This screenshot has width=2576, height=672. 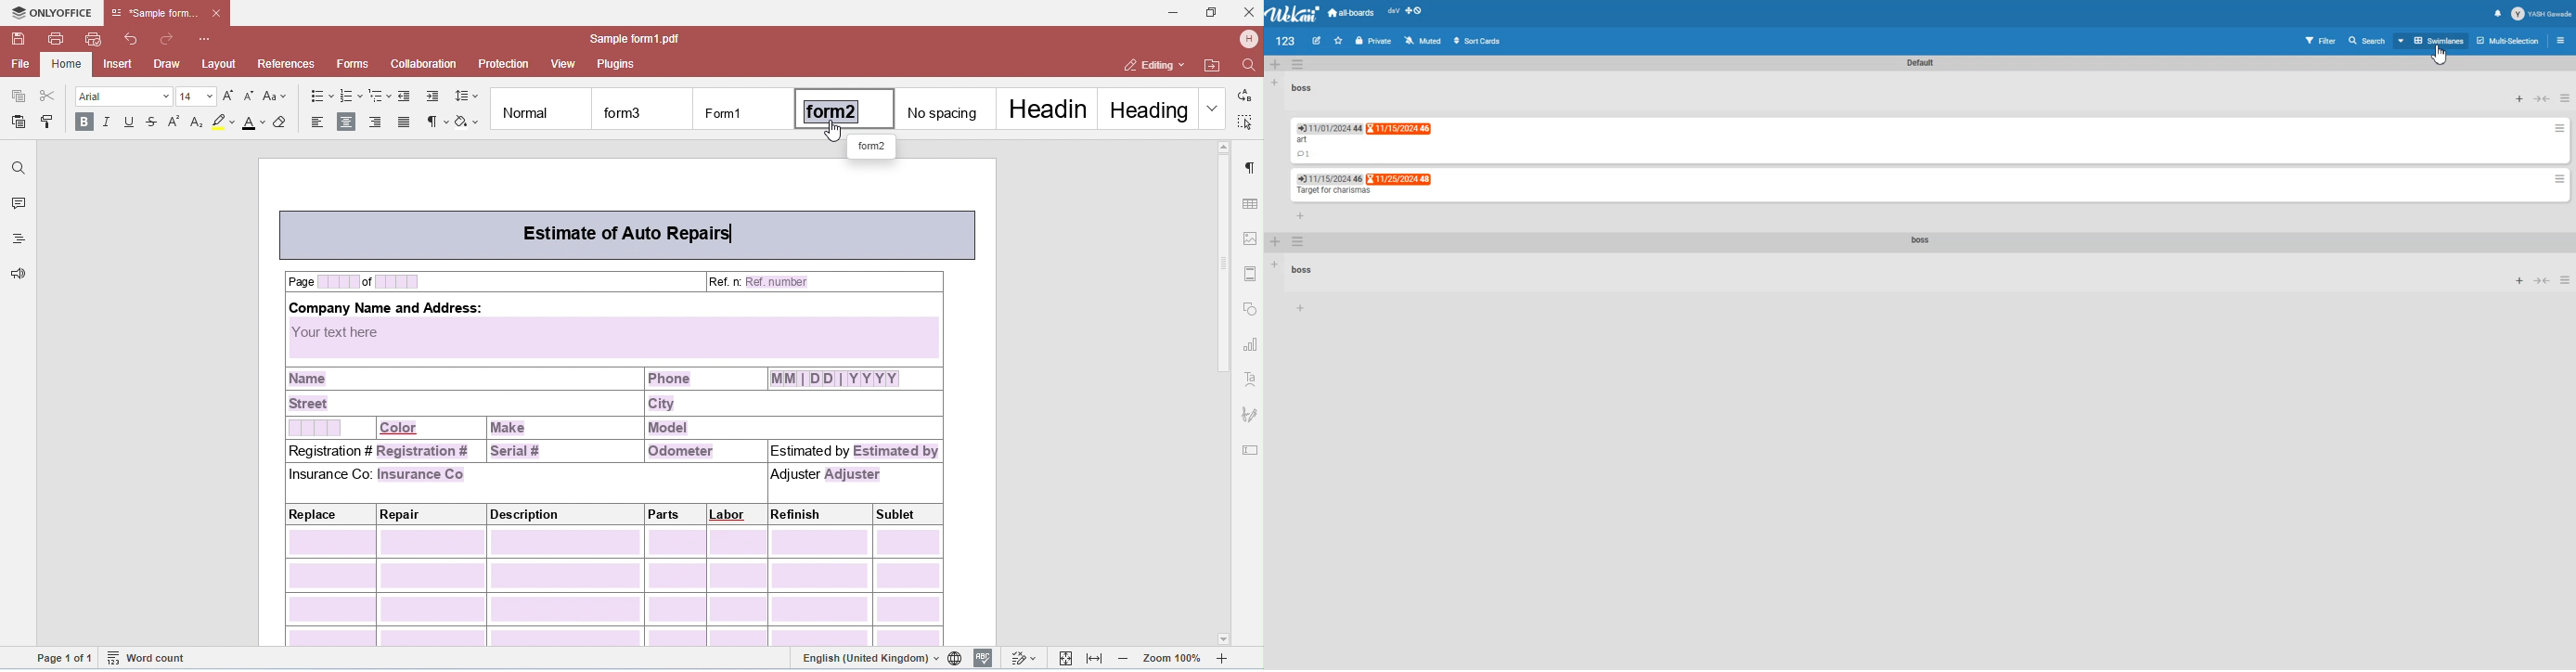 I want to click on Private, so click(x=1373, y=41).